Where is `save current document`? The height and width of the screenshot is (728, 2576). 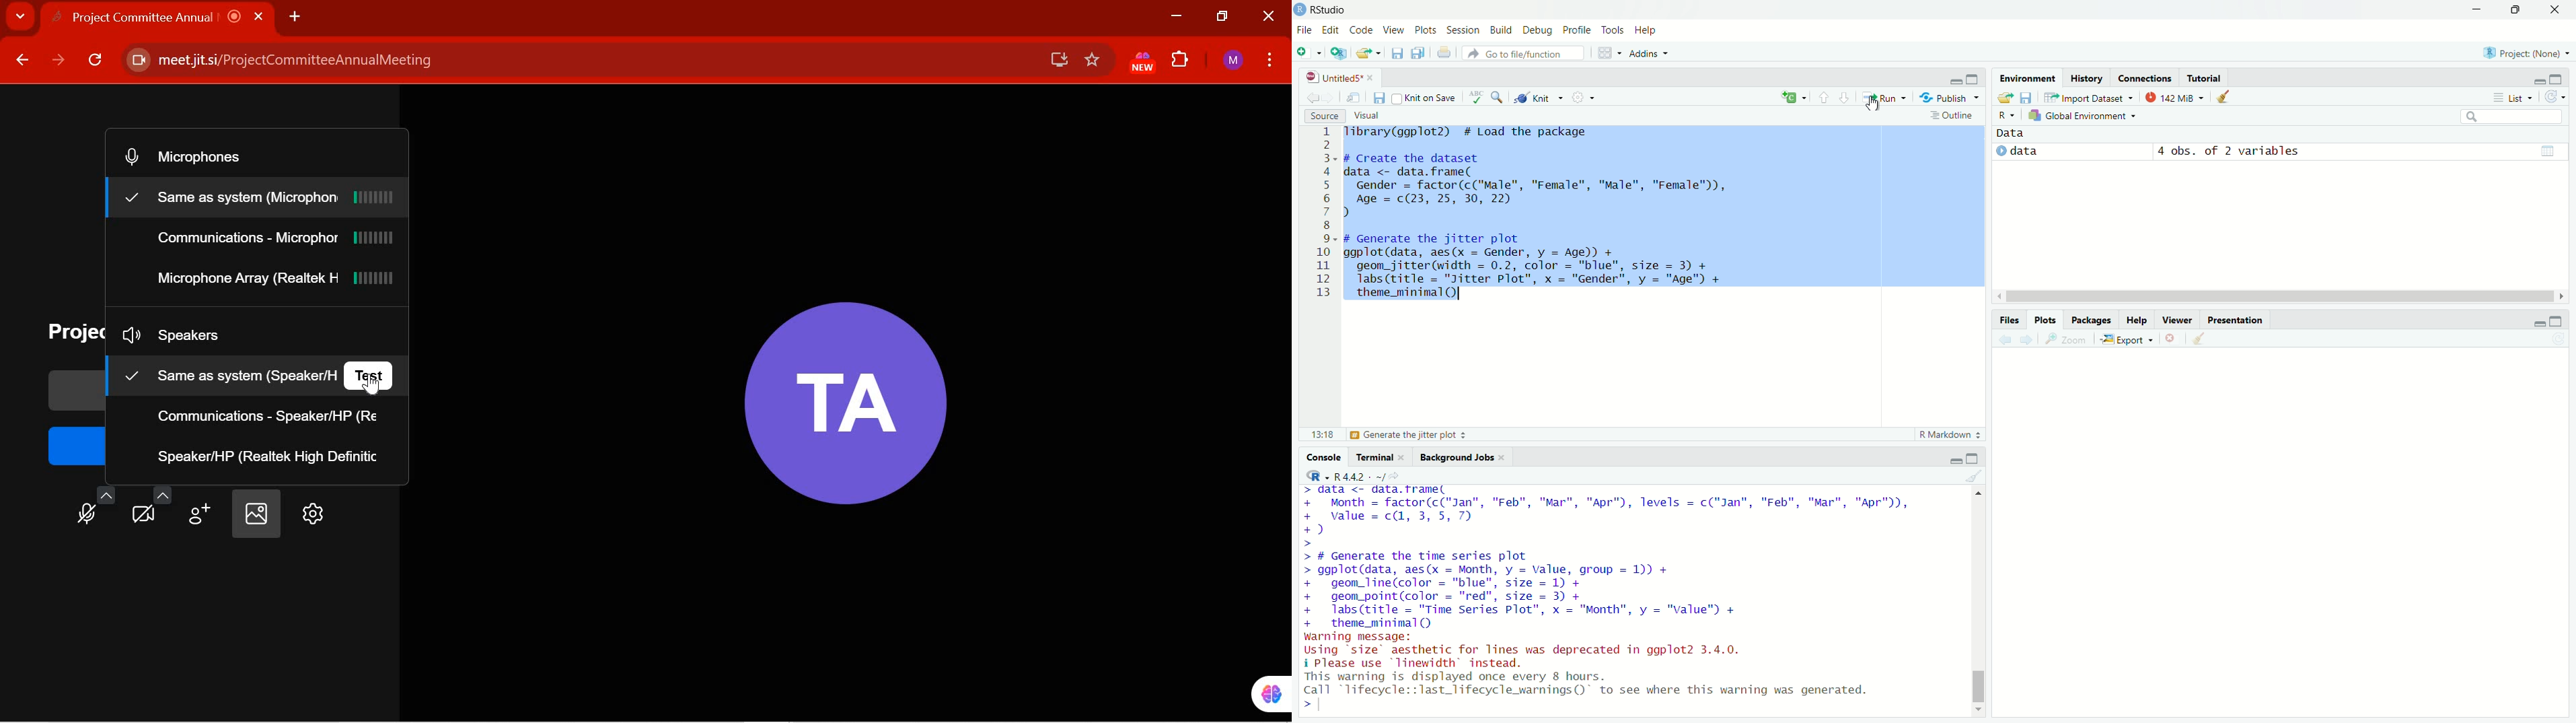
save current document is located at coordinates (1379, 98).